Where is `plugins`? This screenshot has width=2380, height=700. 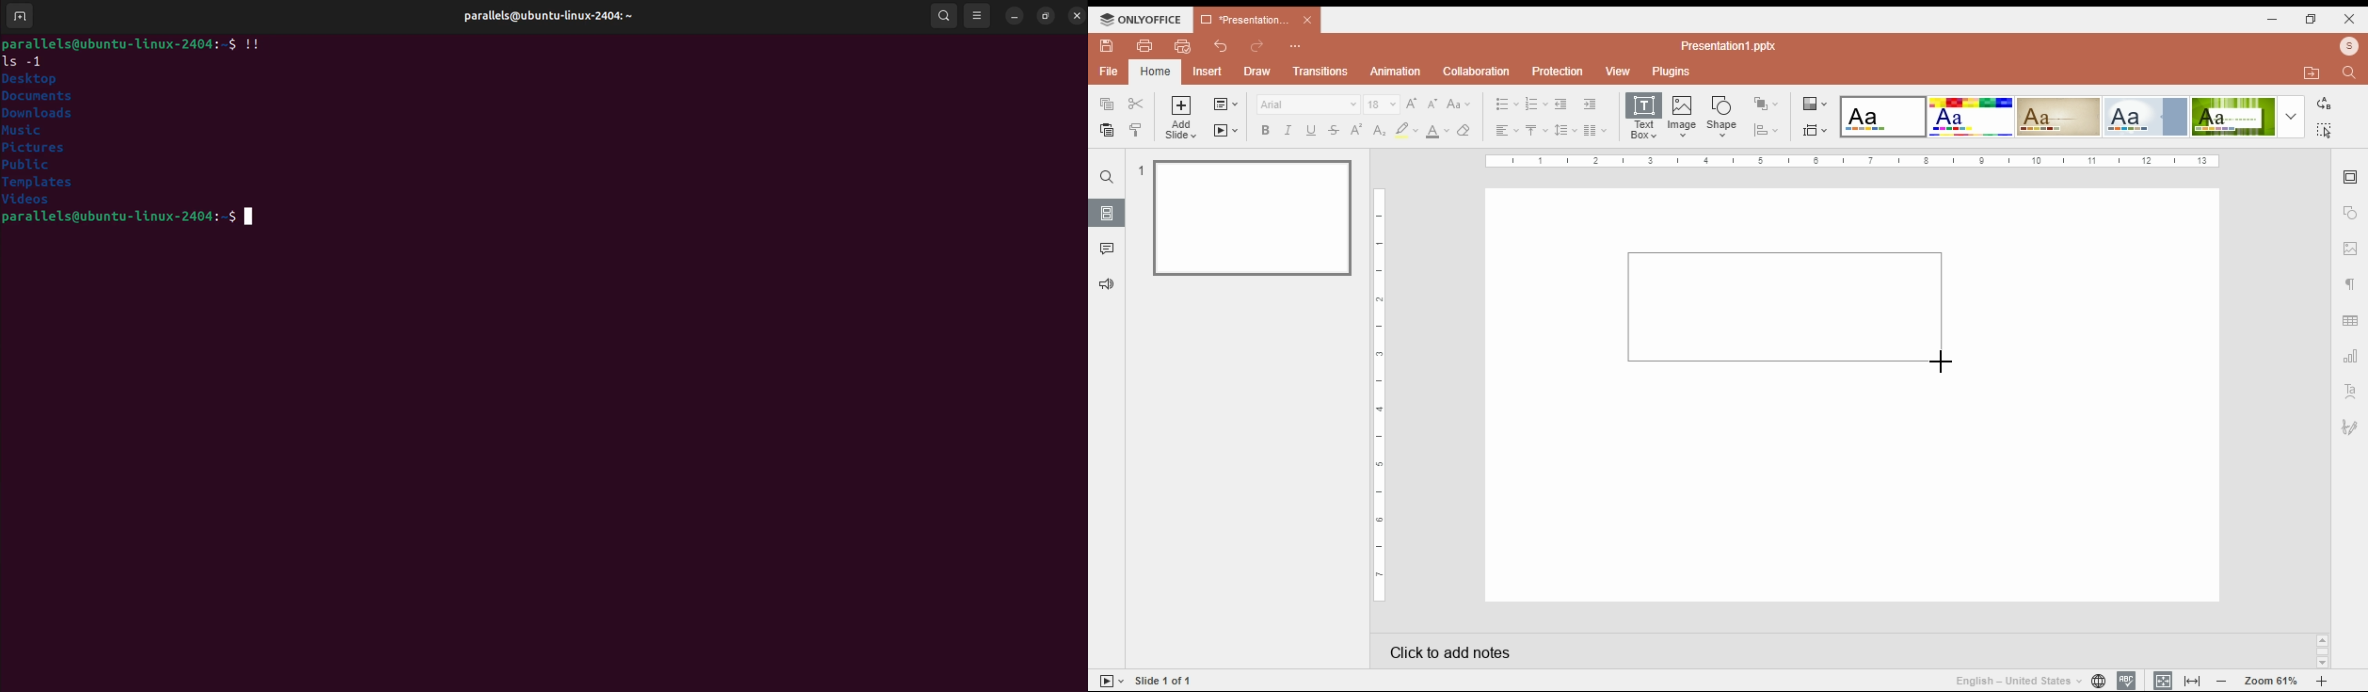
plugins is located at coordinates (1670, 71).